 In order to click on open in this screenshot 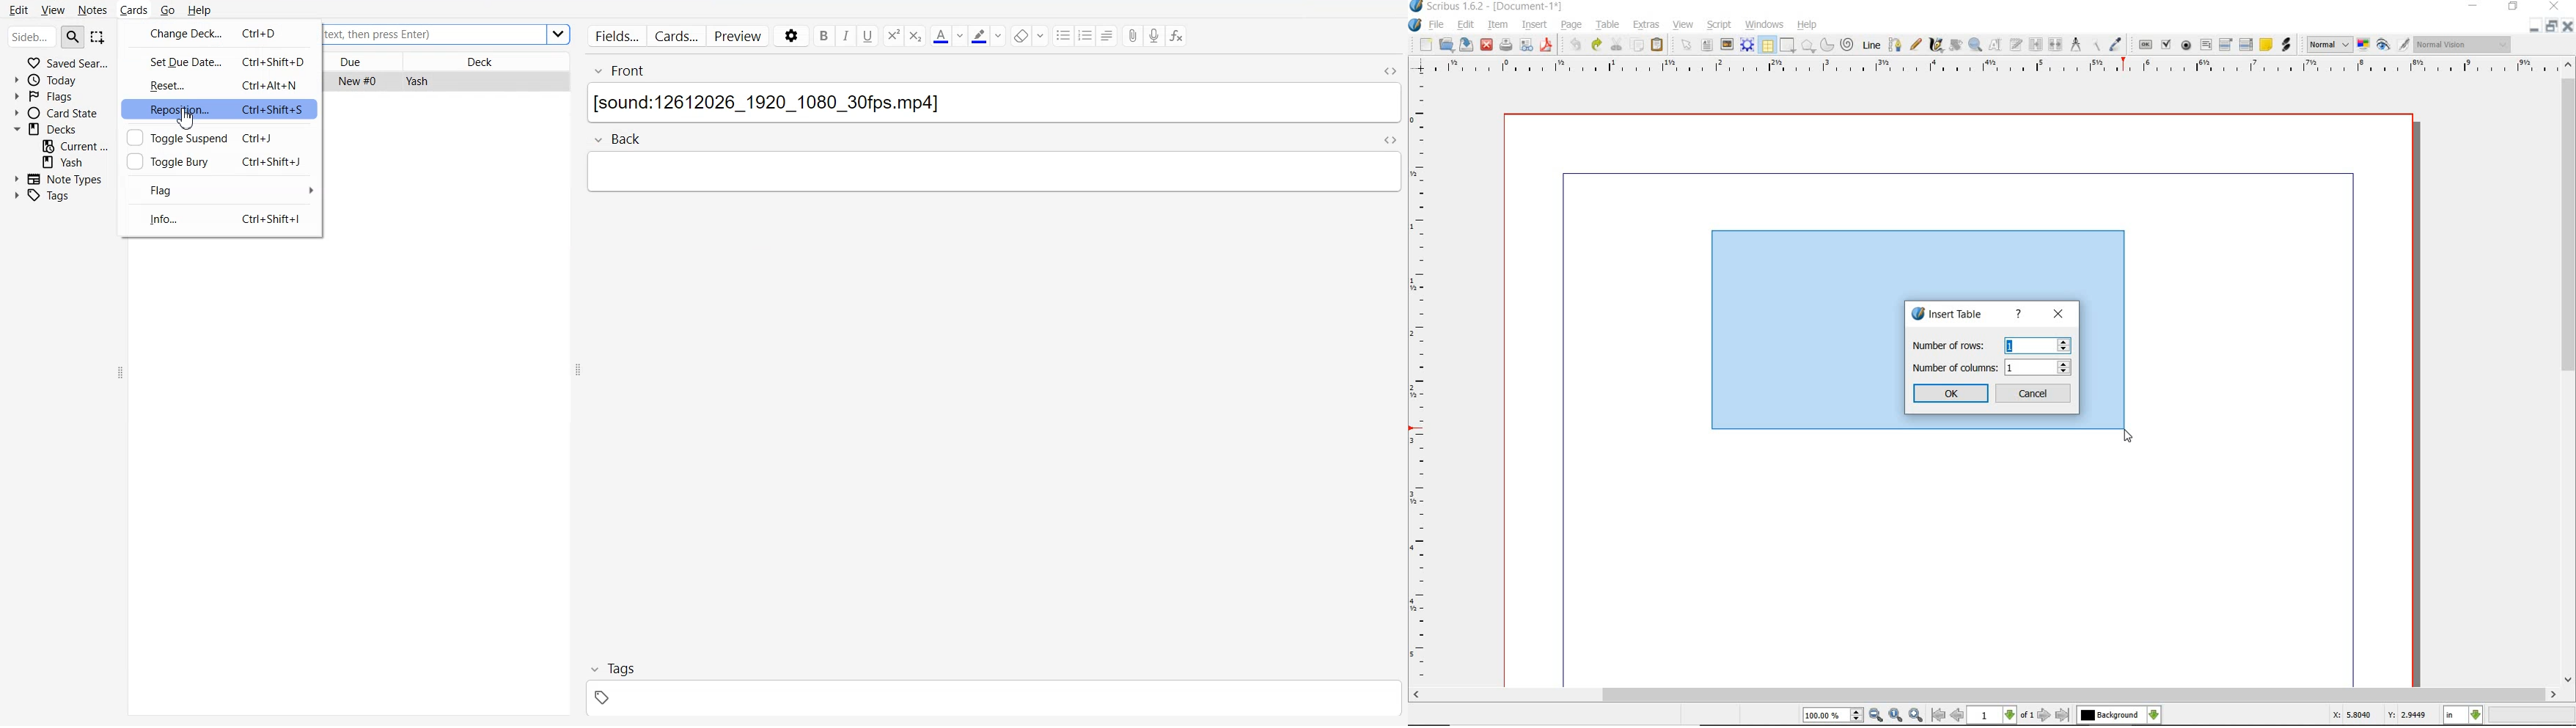, I will do `click(1447, 45)`.